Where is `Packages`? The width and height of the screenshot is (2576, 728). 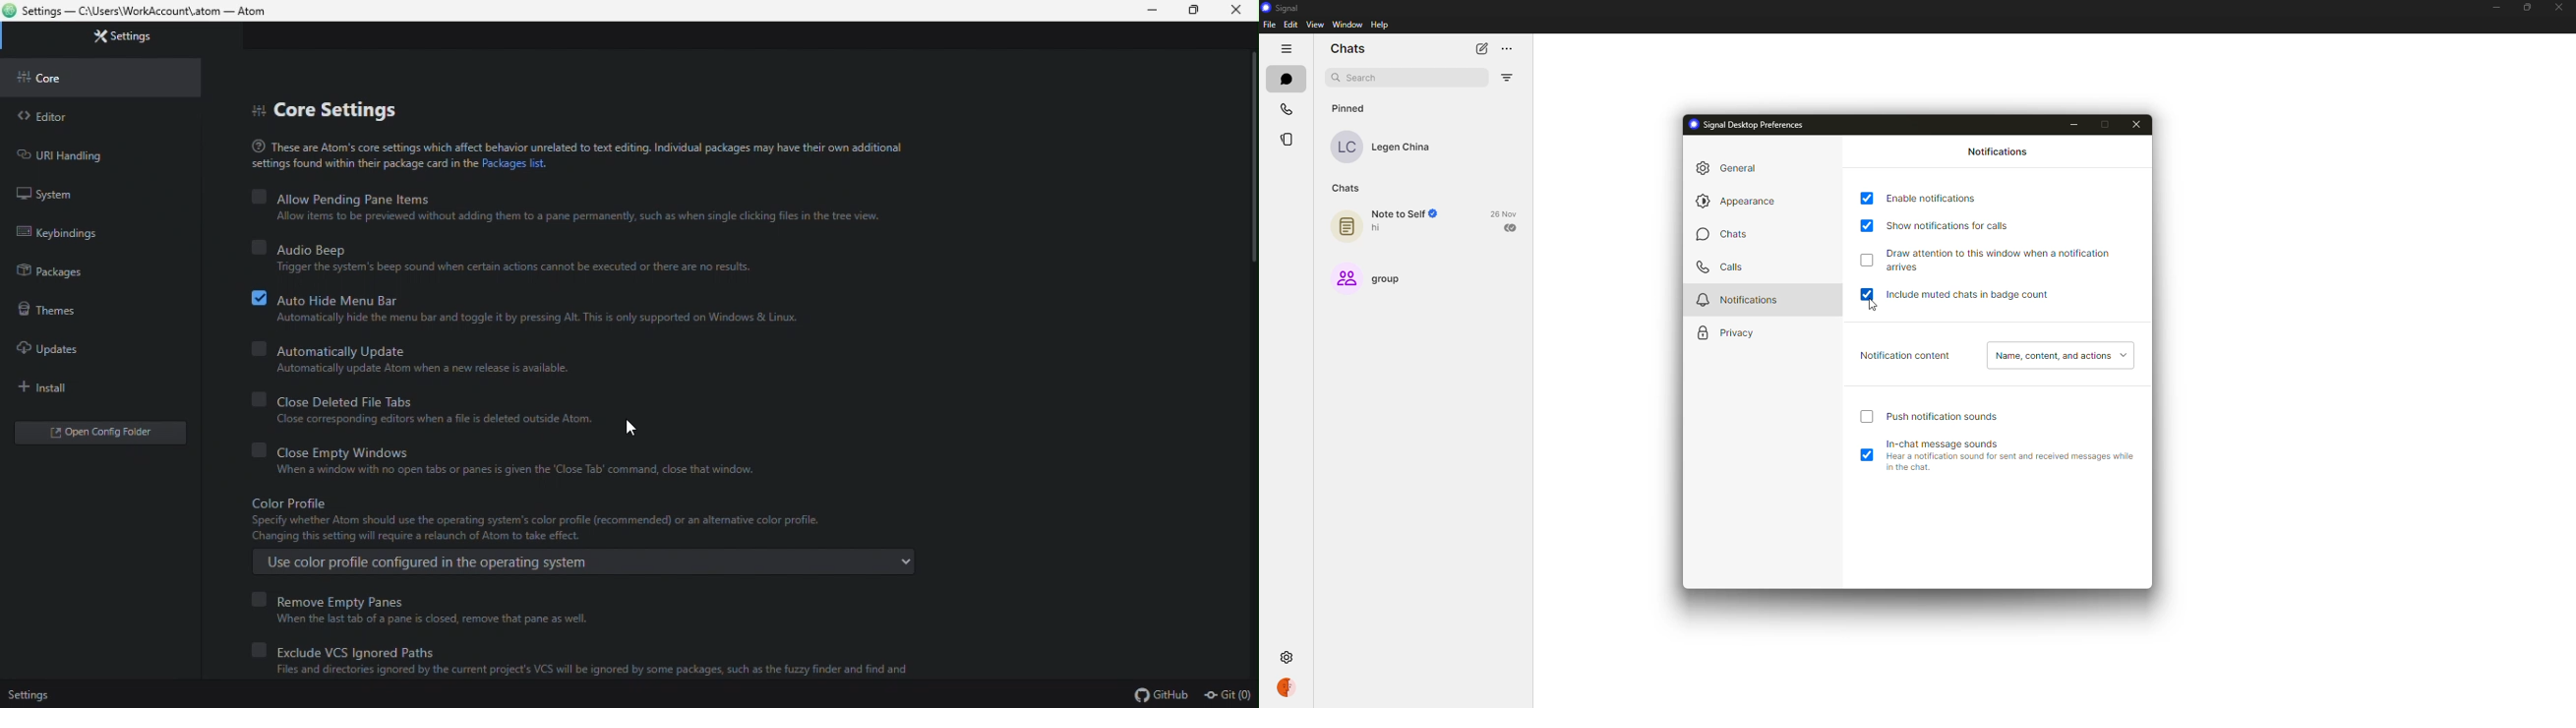 Packages is located at coordinates (49, 270).